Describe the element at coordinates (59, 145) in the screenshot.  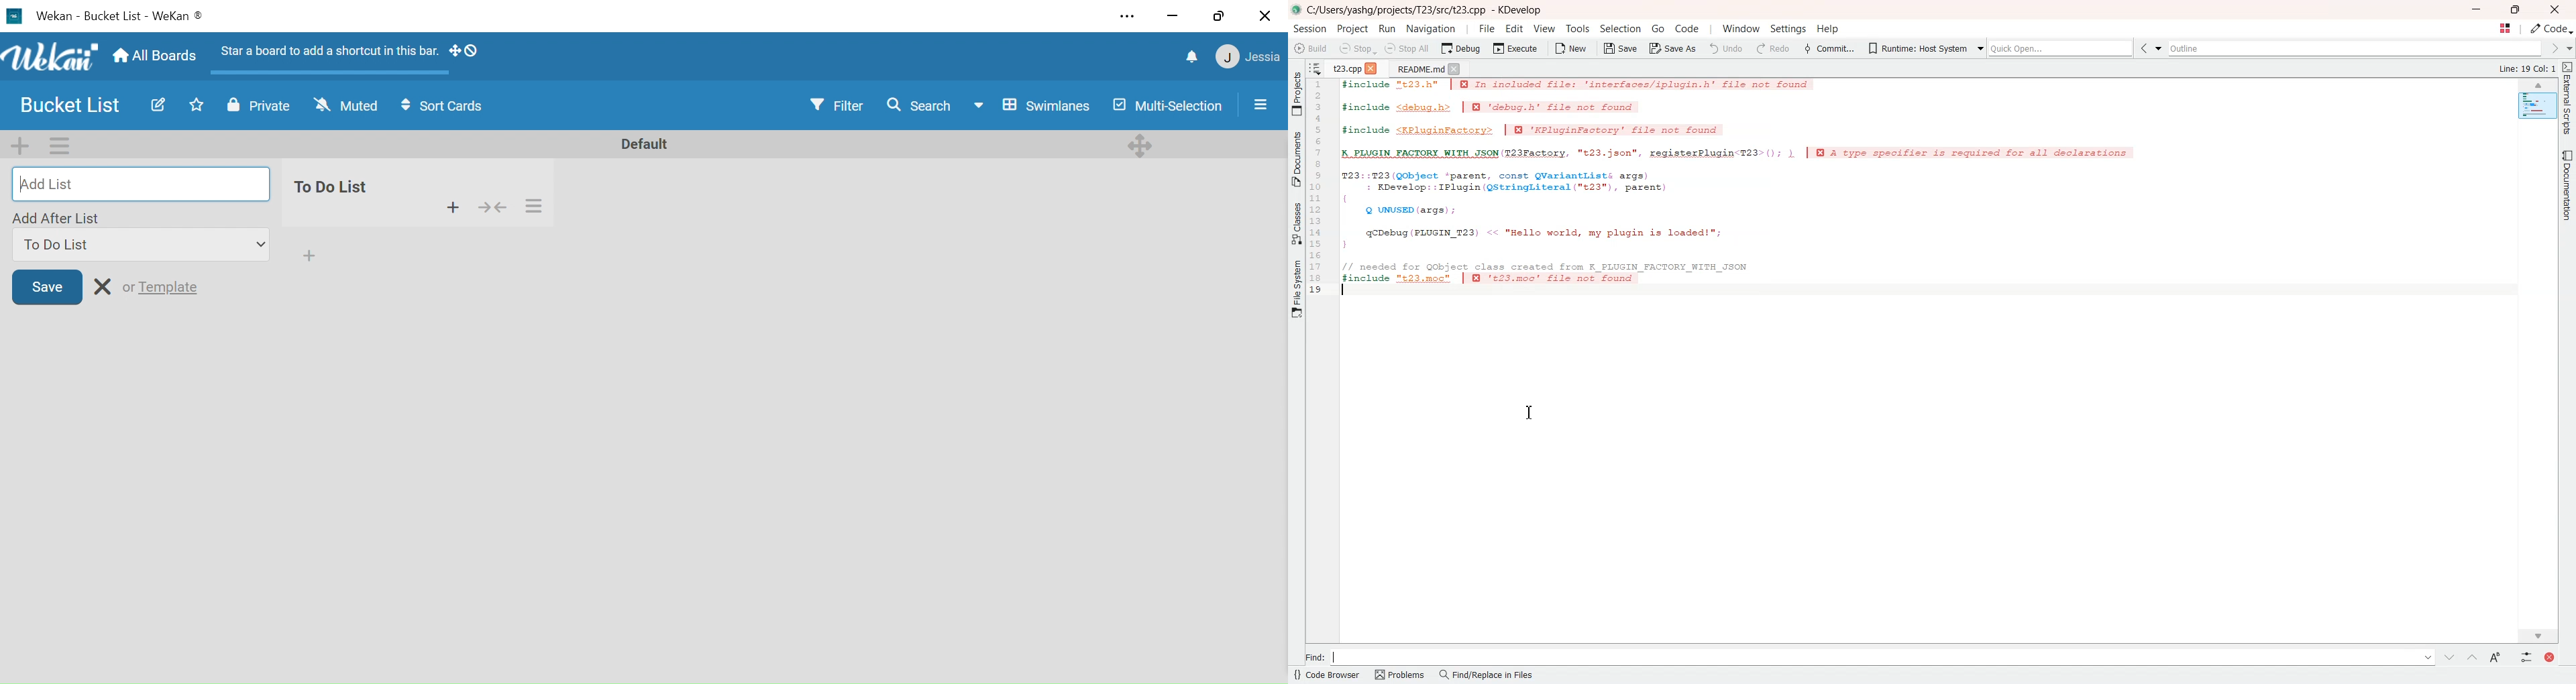
I see `Swimlane Actions` at that location.